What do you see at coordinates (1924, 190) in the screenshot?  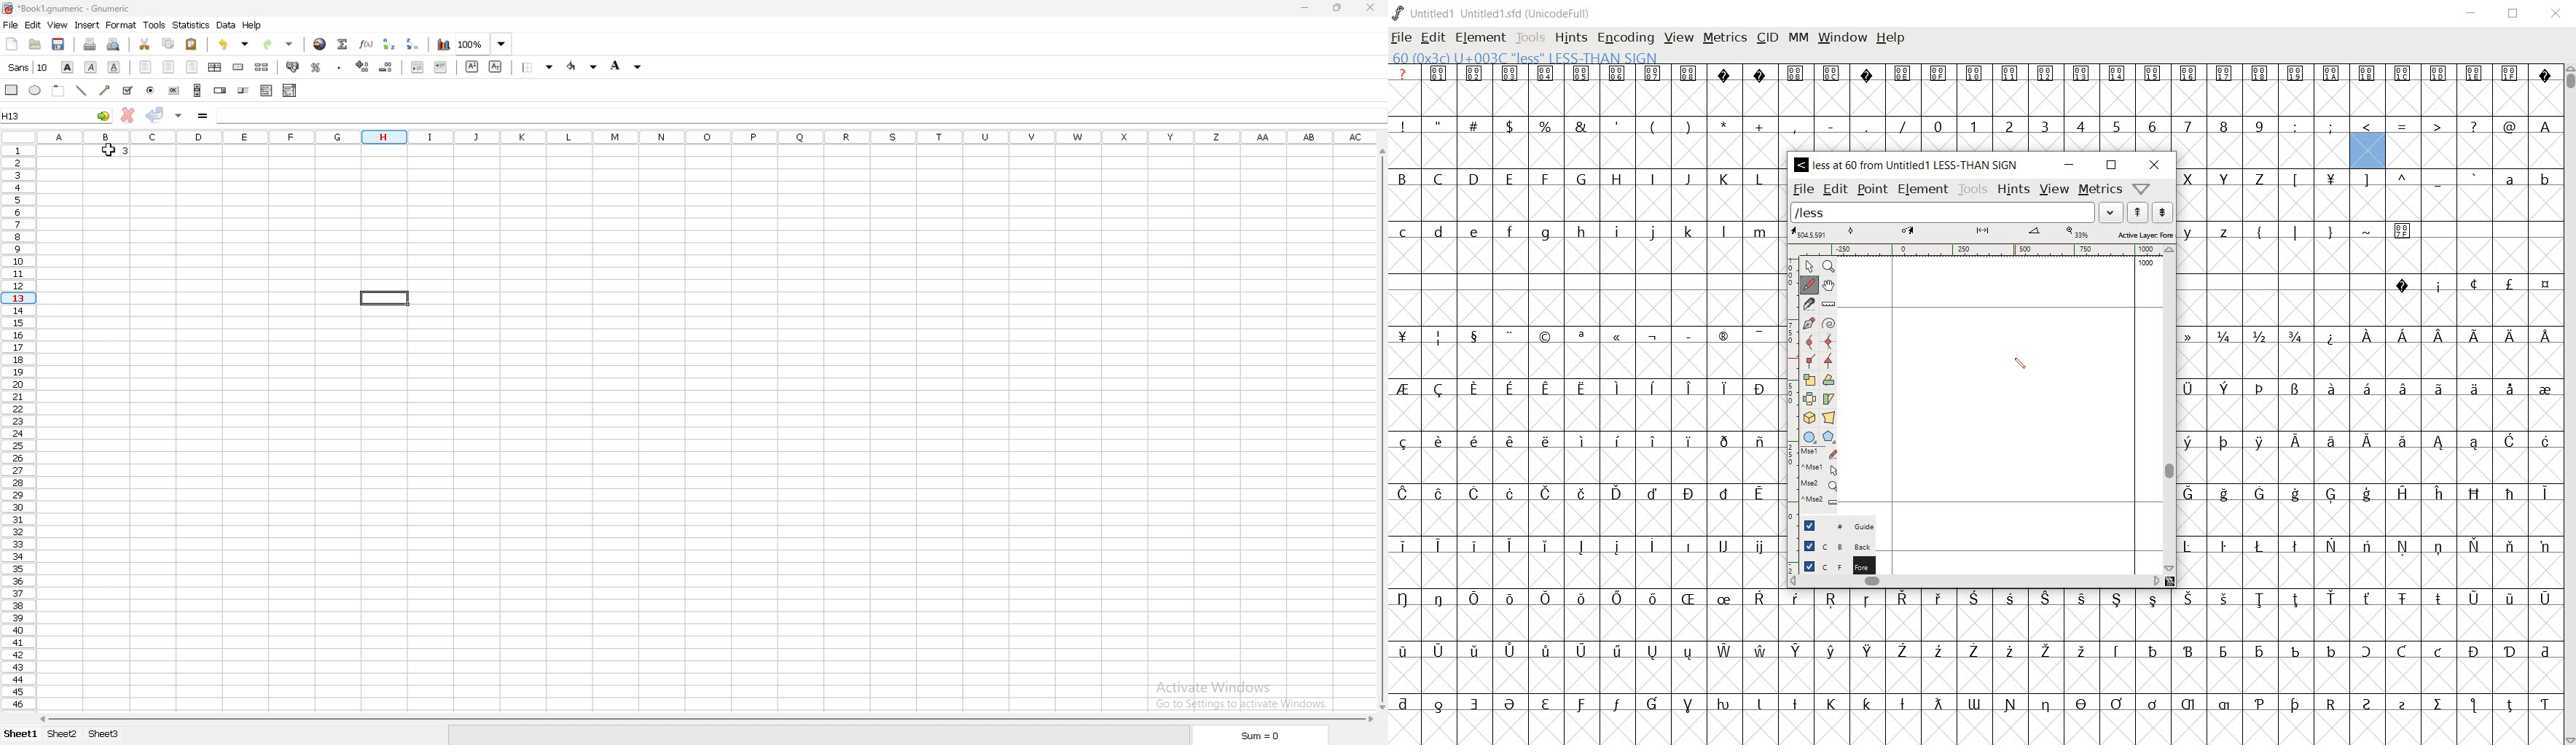 I see `element` at bounding box center [1924, 190].